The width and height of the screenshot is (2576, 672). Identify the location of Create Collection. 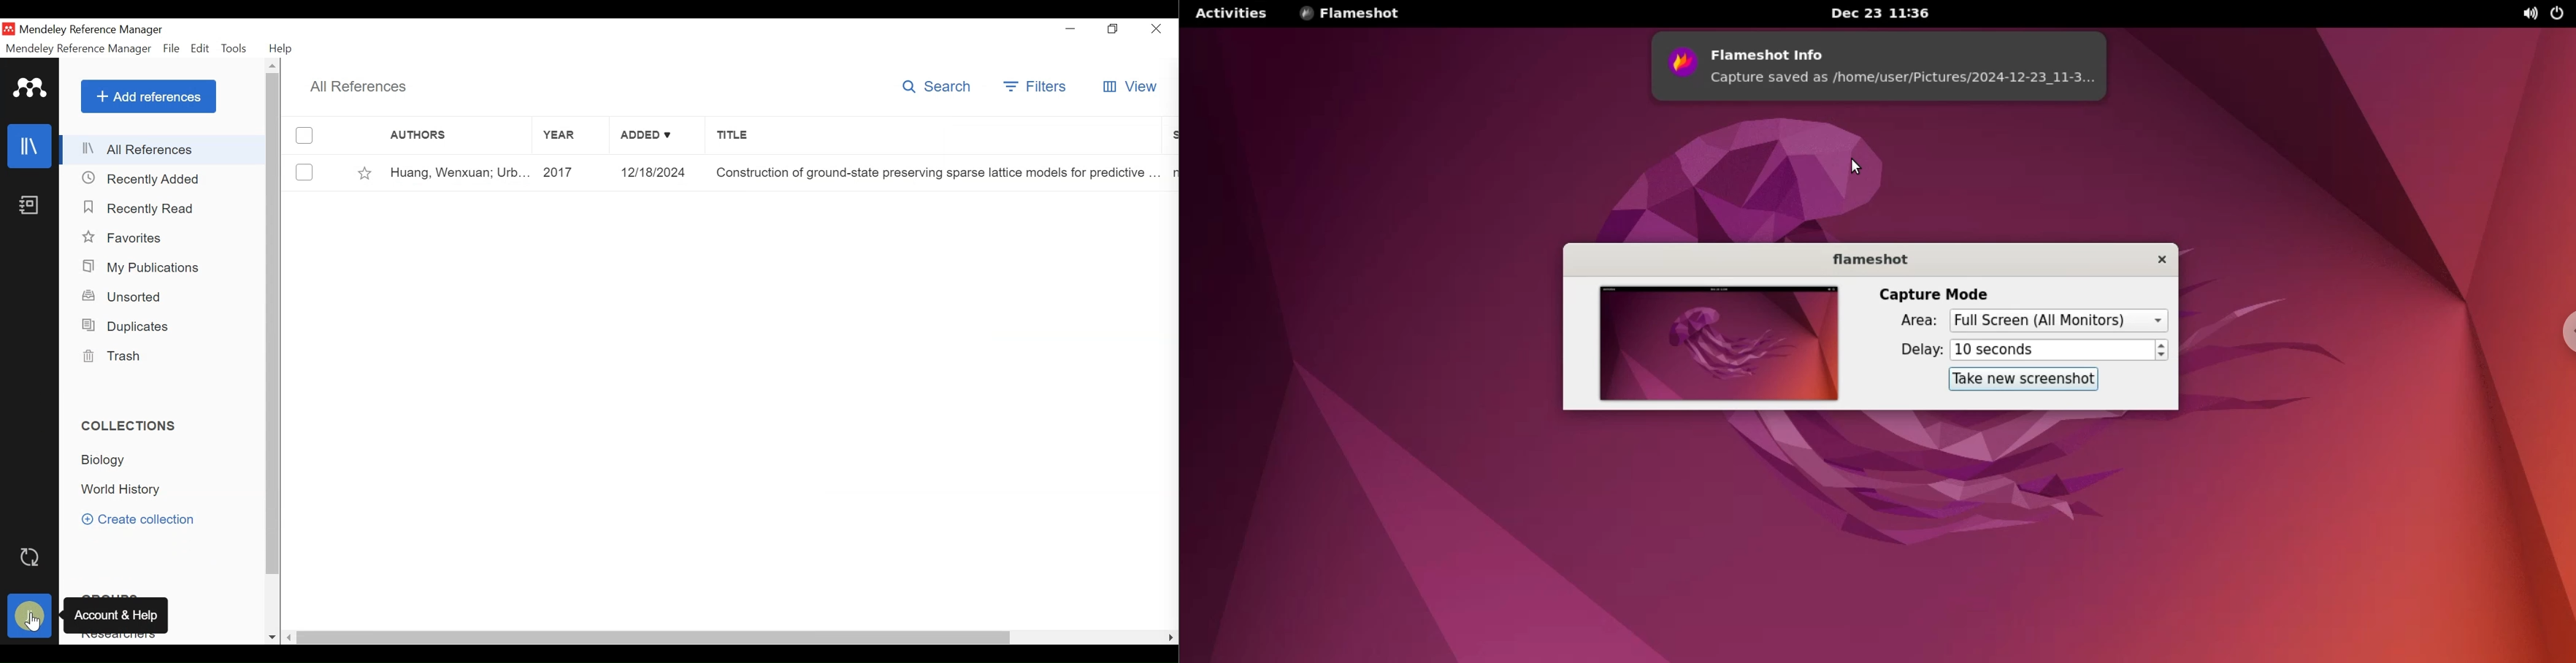
(142, 519).